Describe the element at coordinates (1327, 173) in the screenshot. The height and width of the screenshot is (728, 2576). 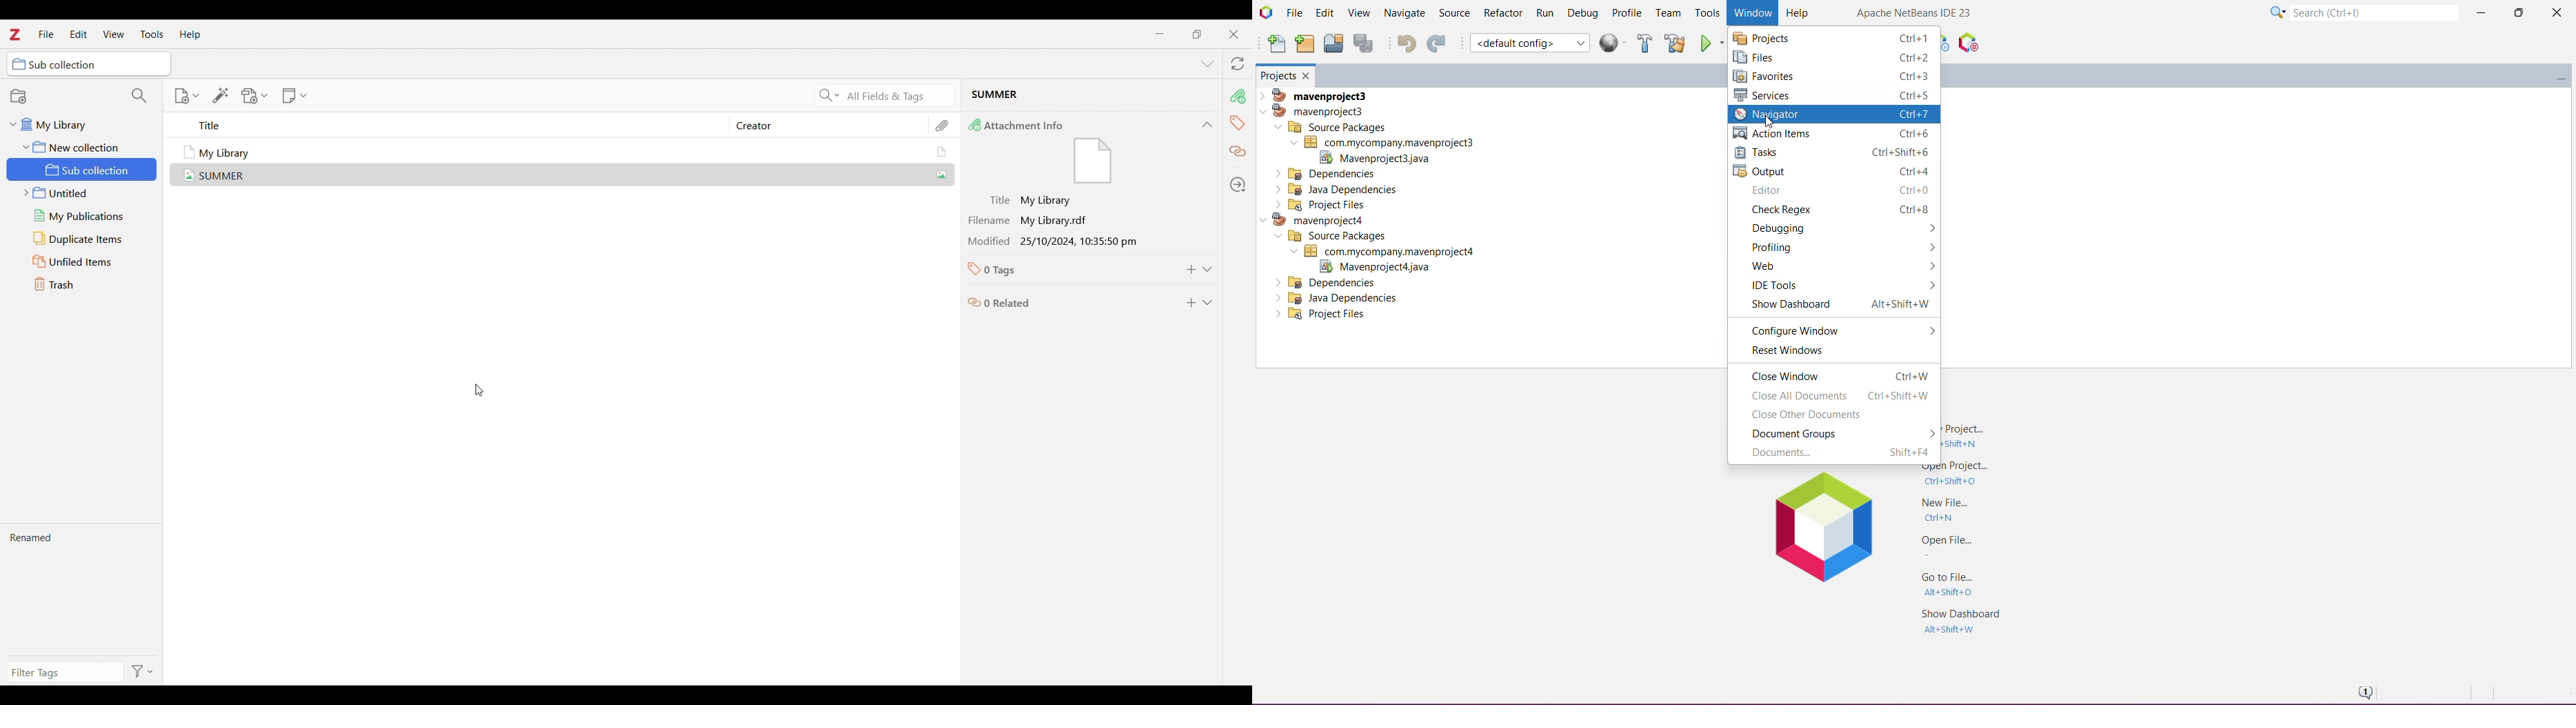
I see `Dependencies` at that location.